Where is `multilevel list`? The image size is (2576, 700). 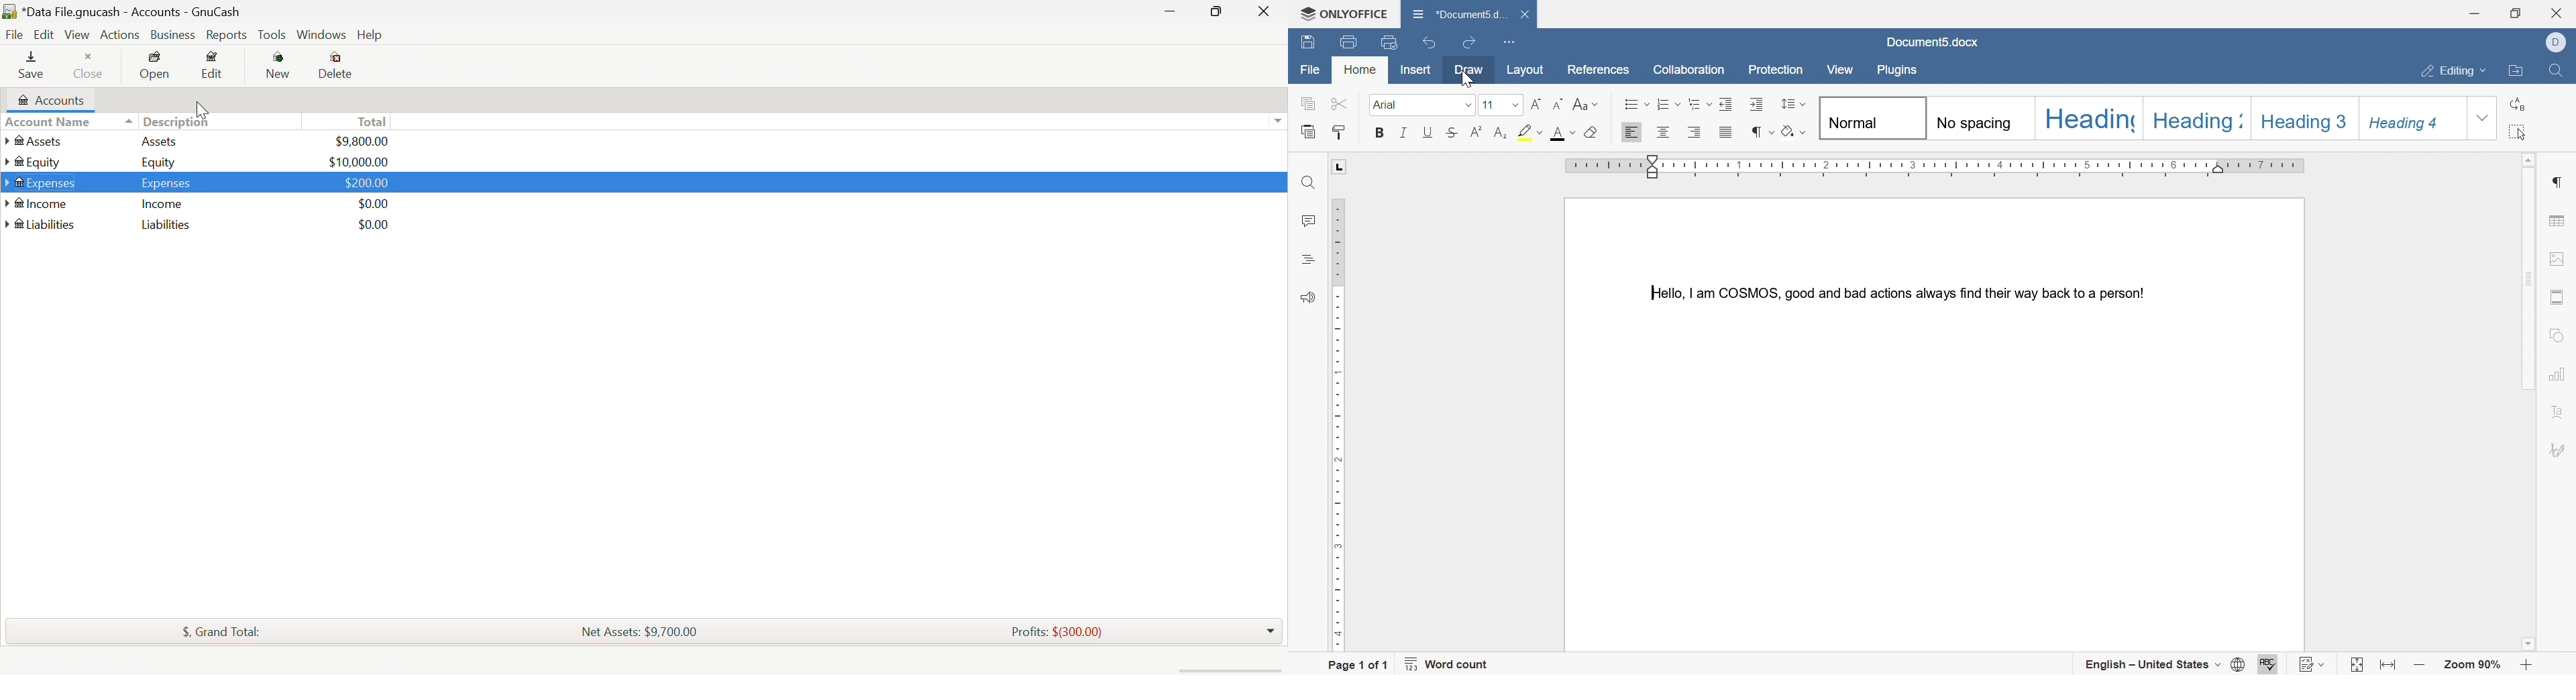 multilevel list is located at coordinates (1701, 105).